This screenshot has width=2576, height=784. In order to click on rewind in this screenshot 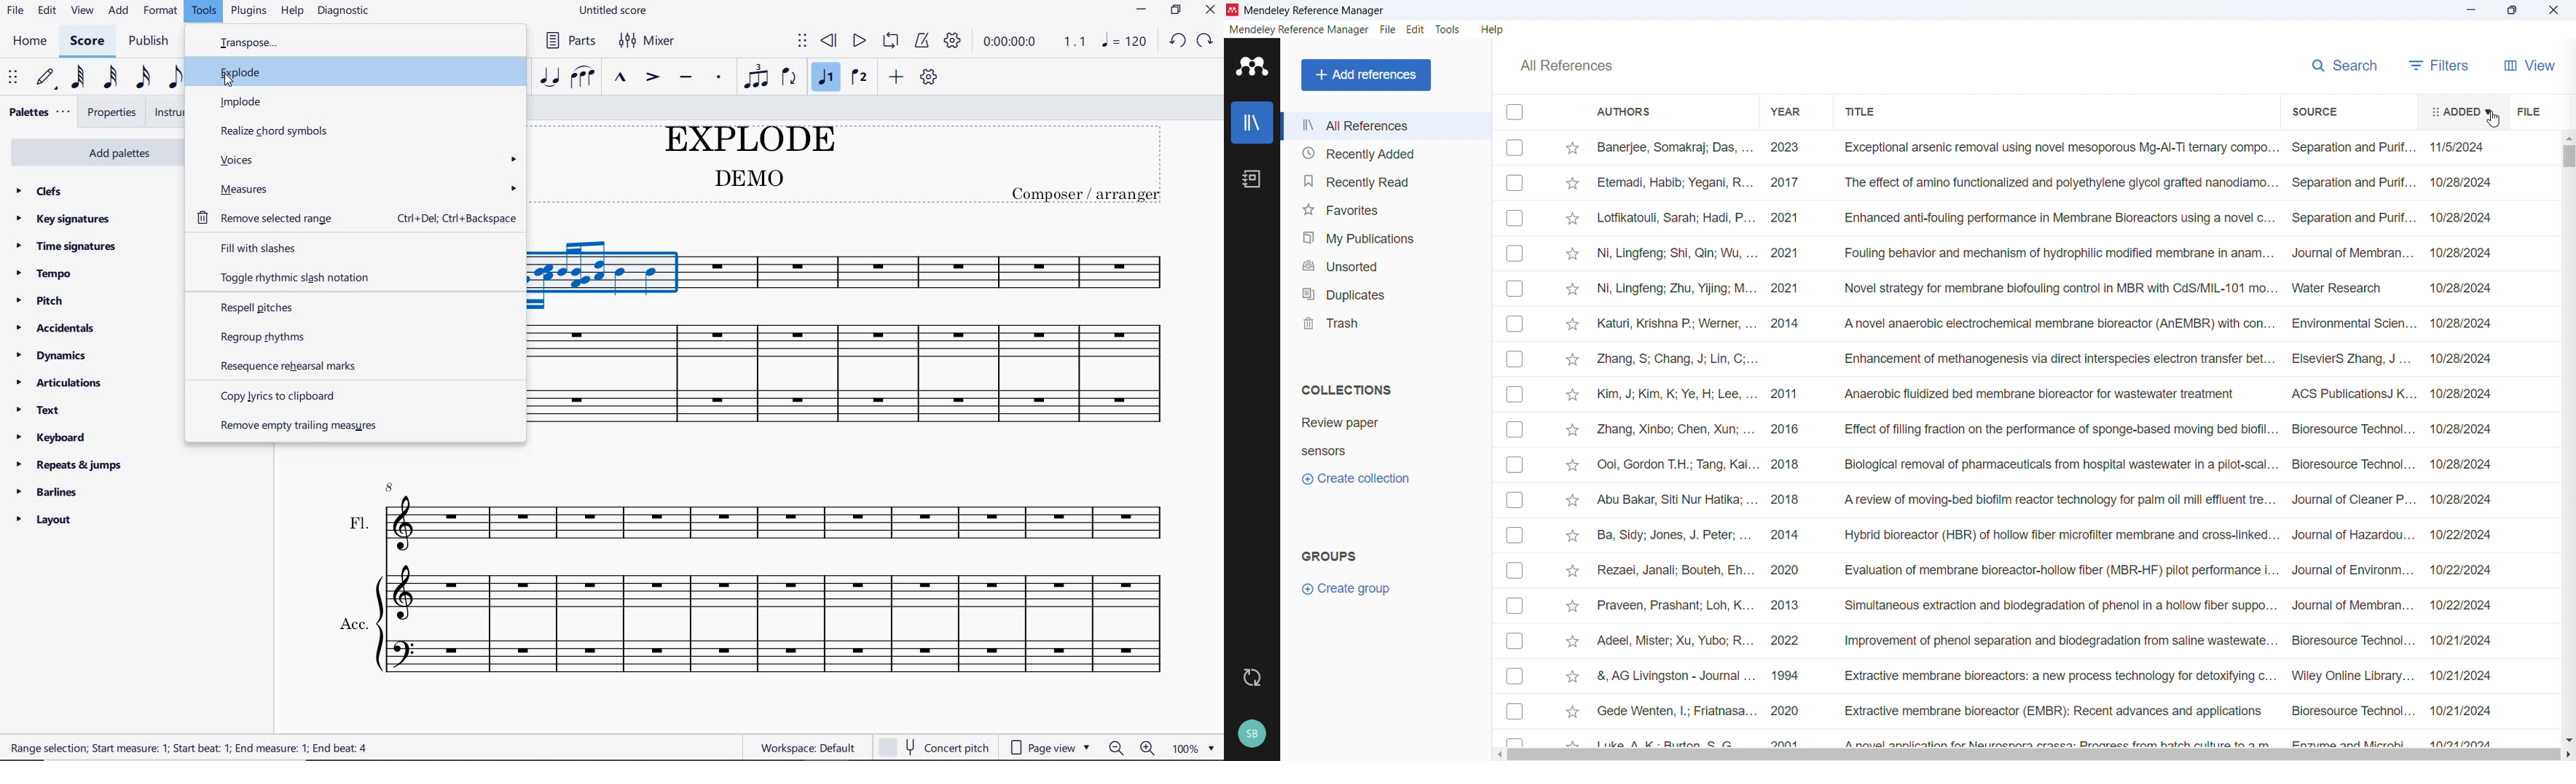, I will do `click(831, 41)`.